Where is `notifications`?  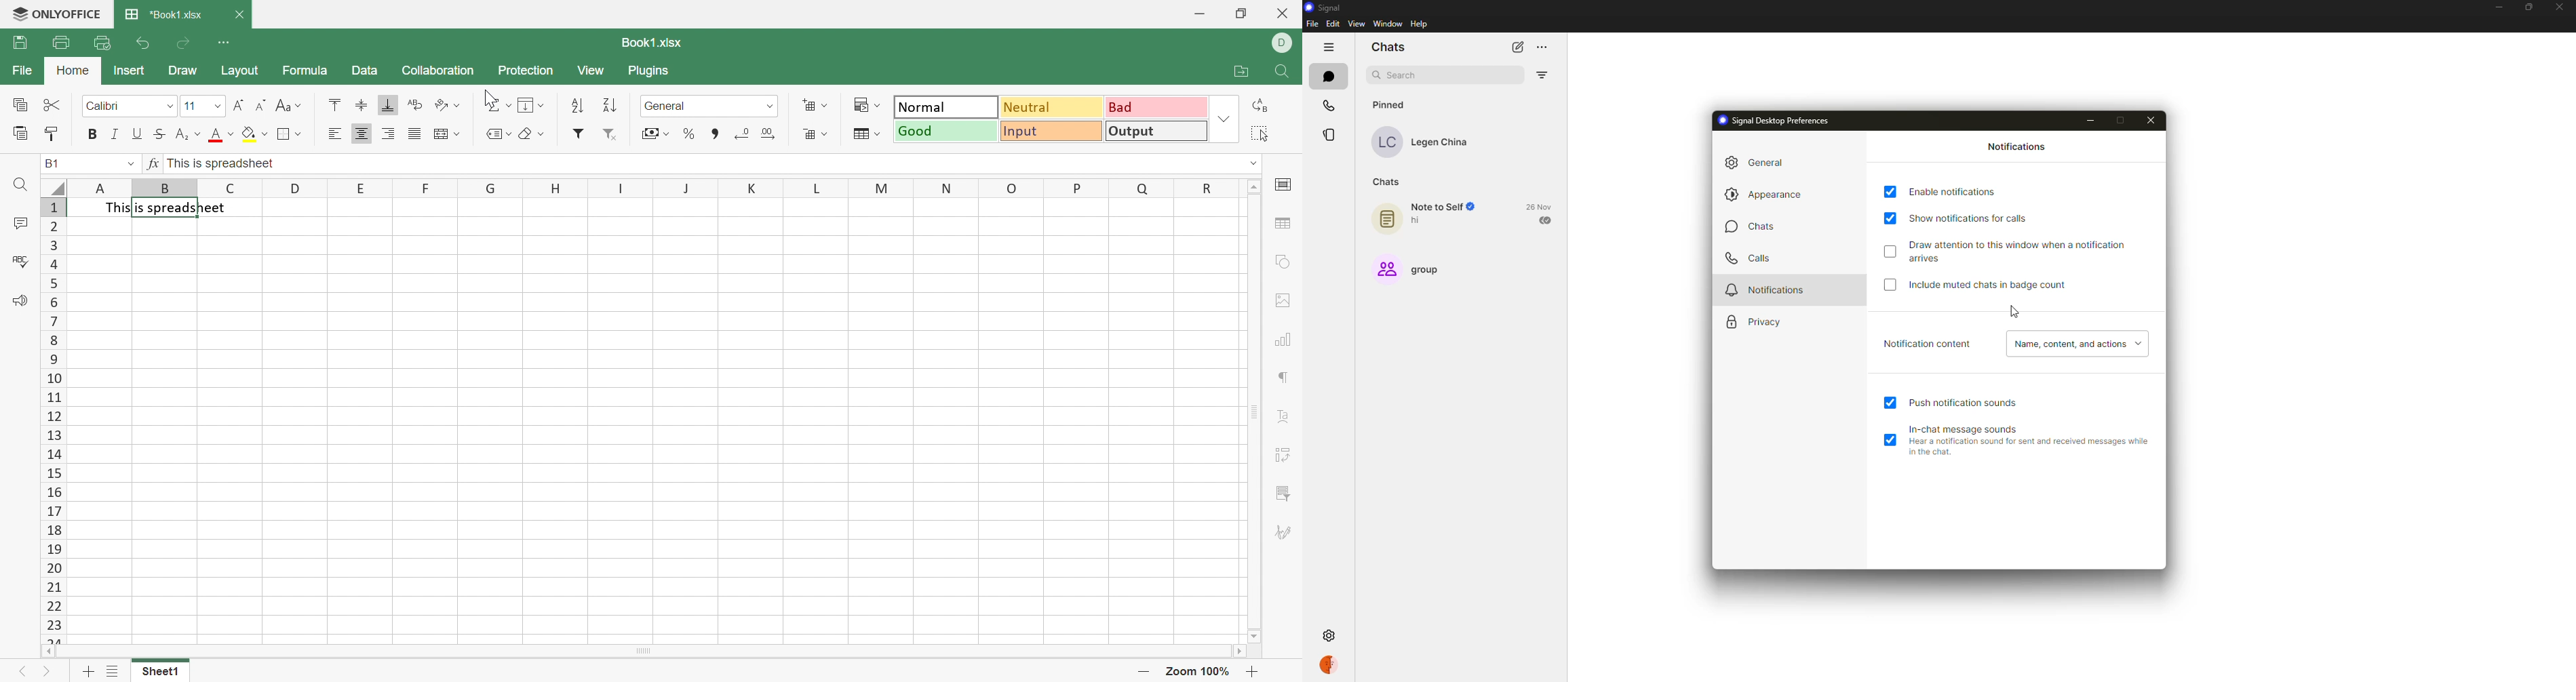 notifications is located at coordinates (1766, 289).